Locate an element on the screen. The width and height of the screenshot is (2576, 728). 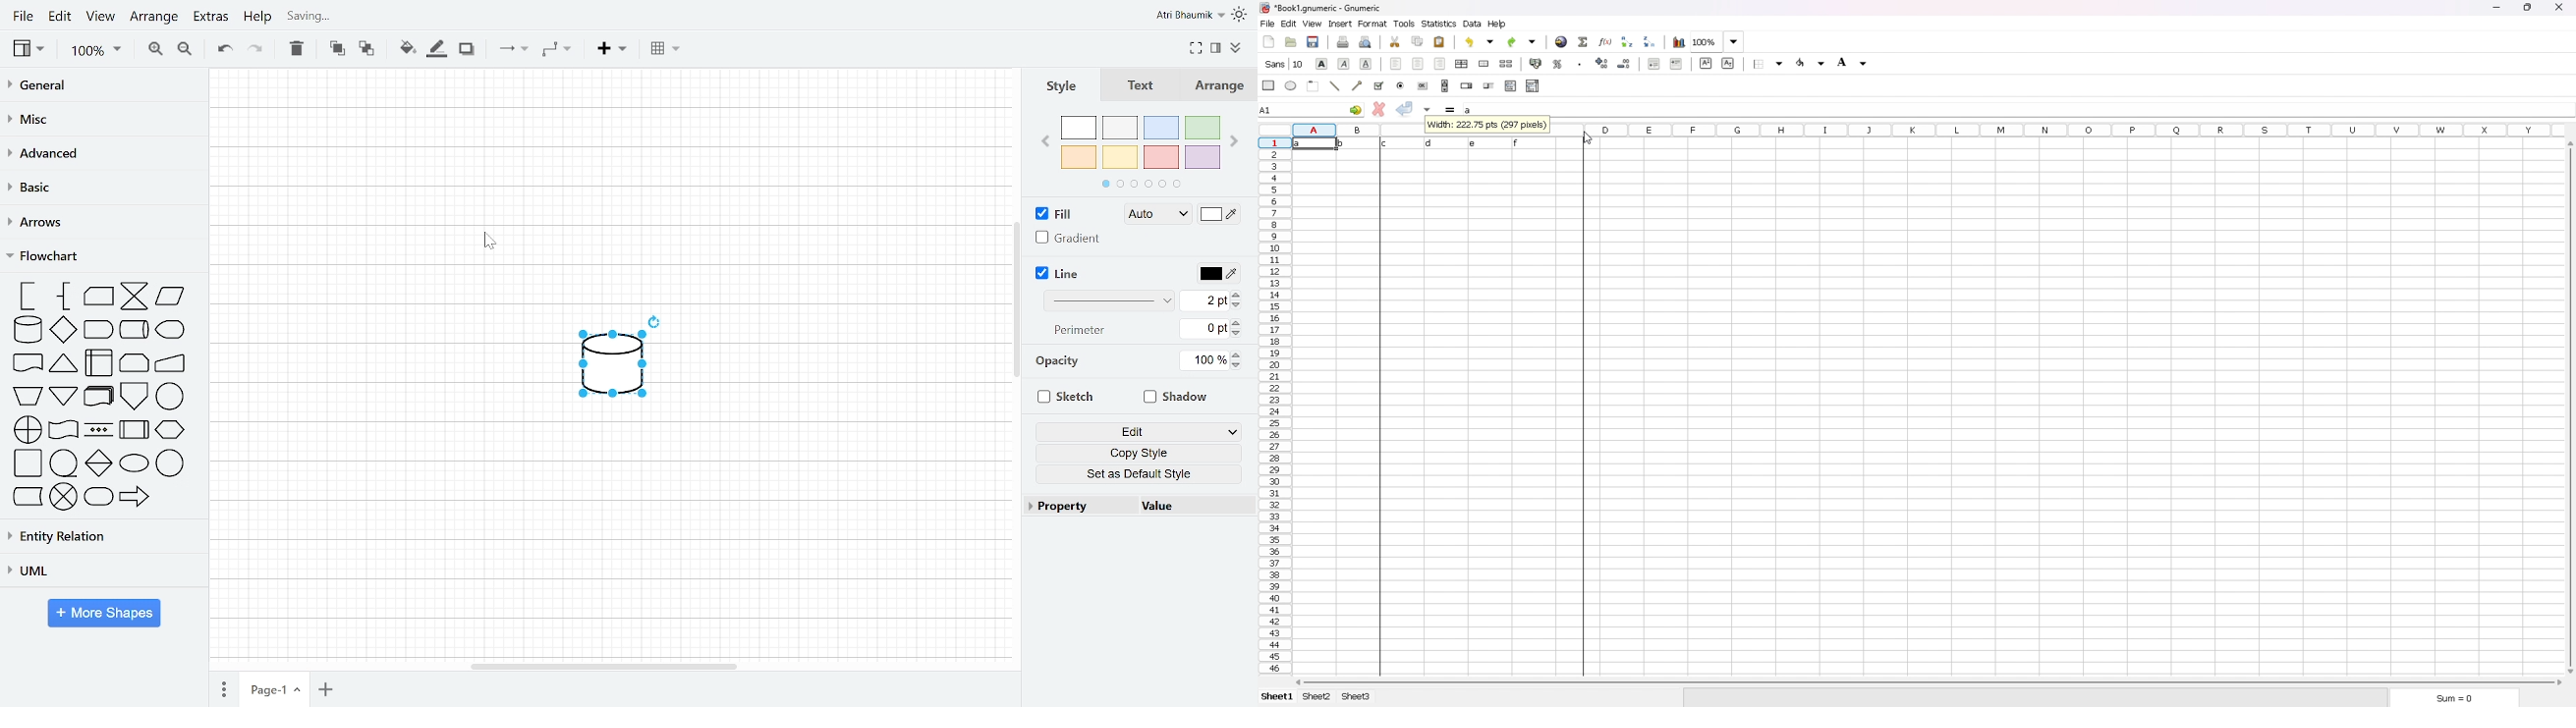
add page is located at coordinates (327, 689).